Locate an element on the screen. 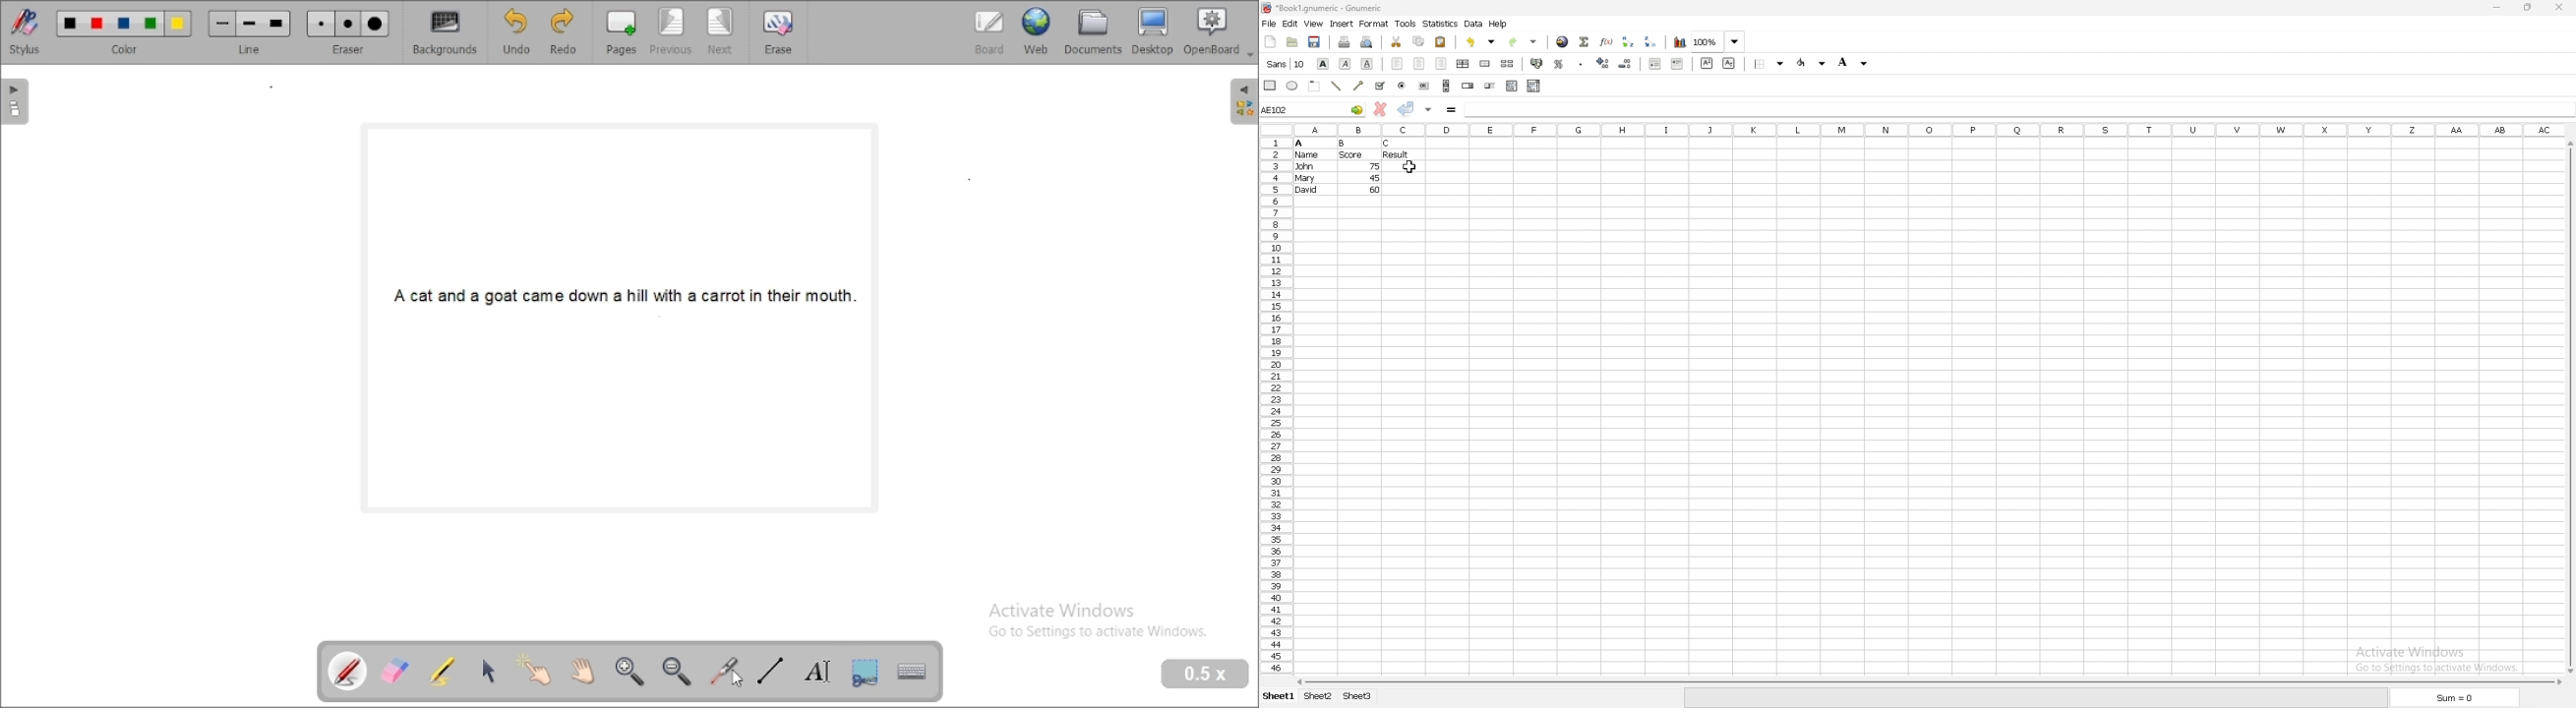  pages pane is located at coordinates (18, 101).